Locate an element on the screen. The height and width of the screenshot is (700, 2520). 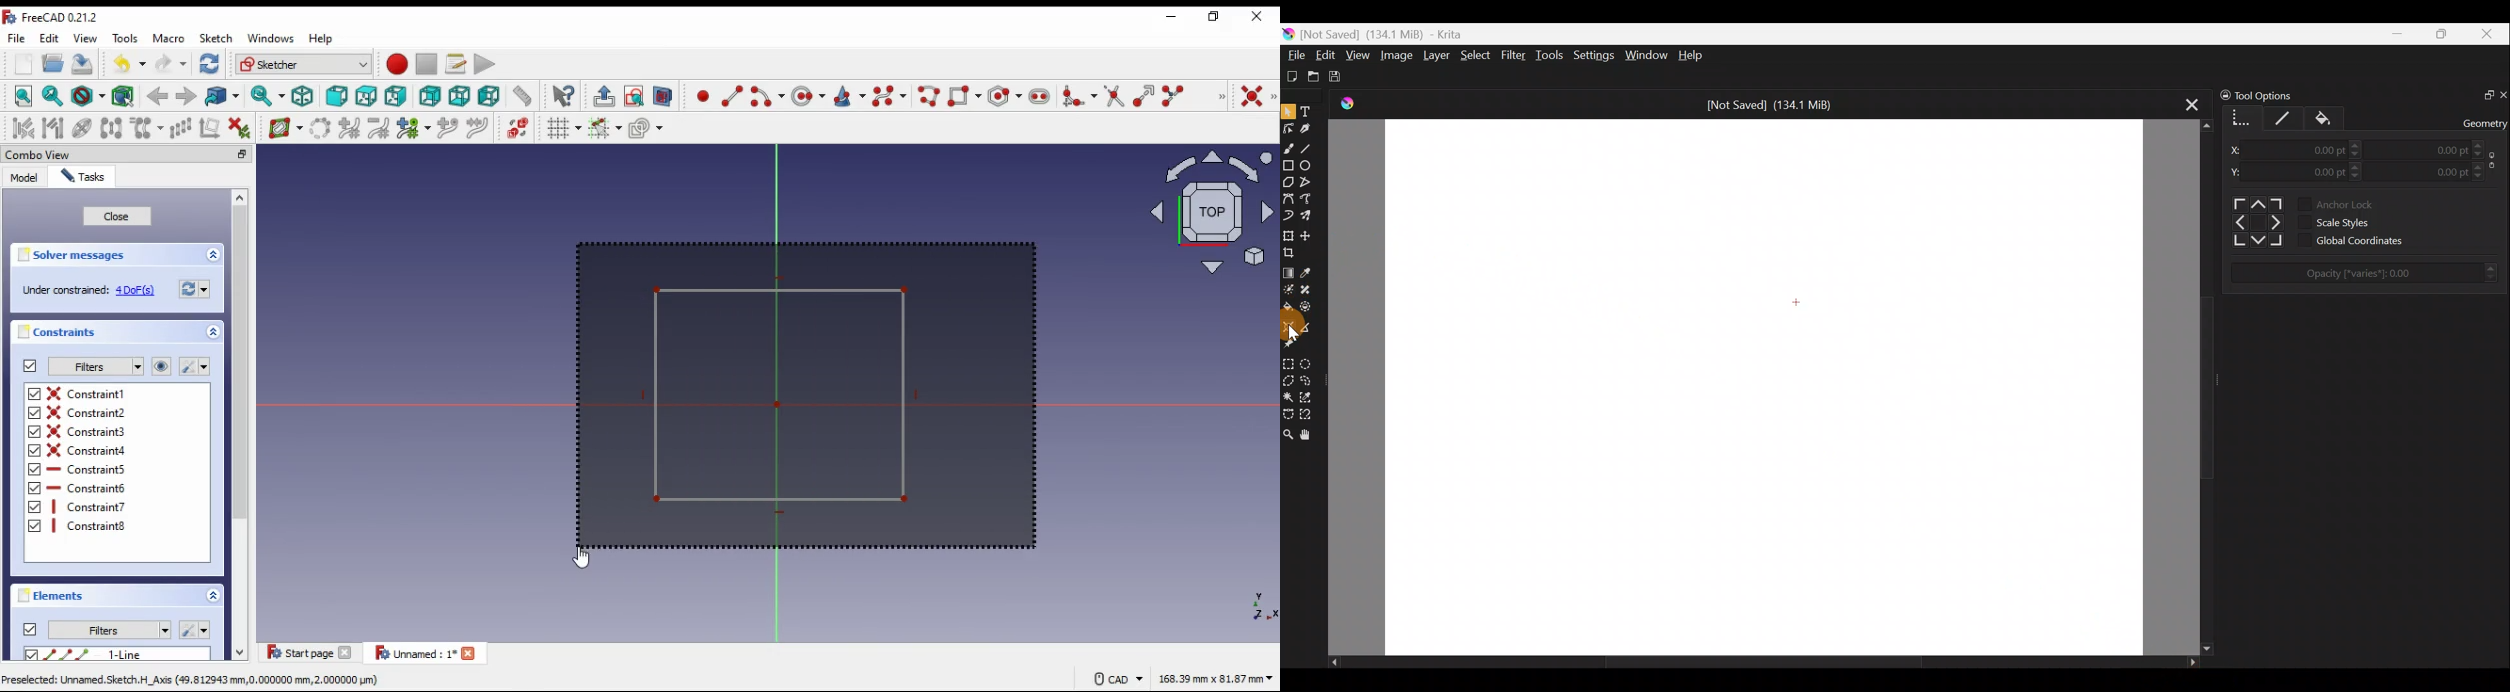
tasks is located at coordinates (84, 176).